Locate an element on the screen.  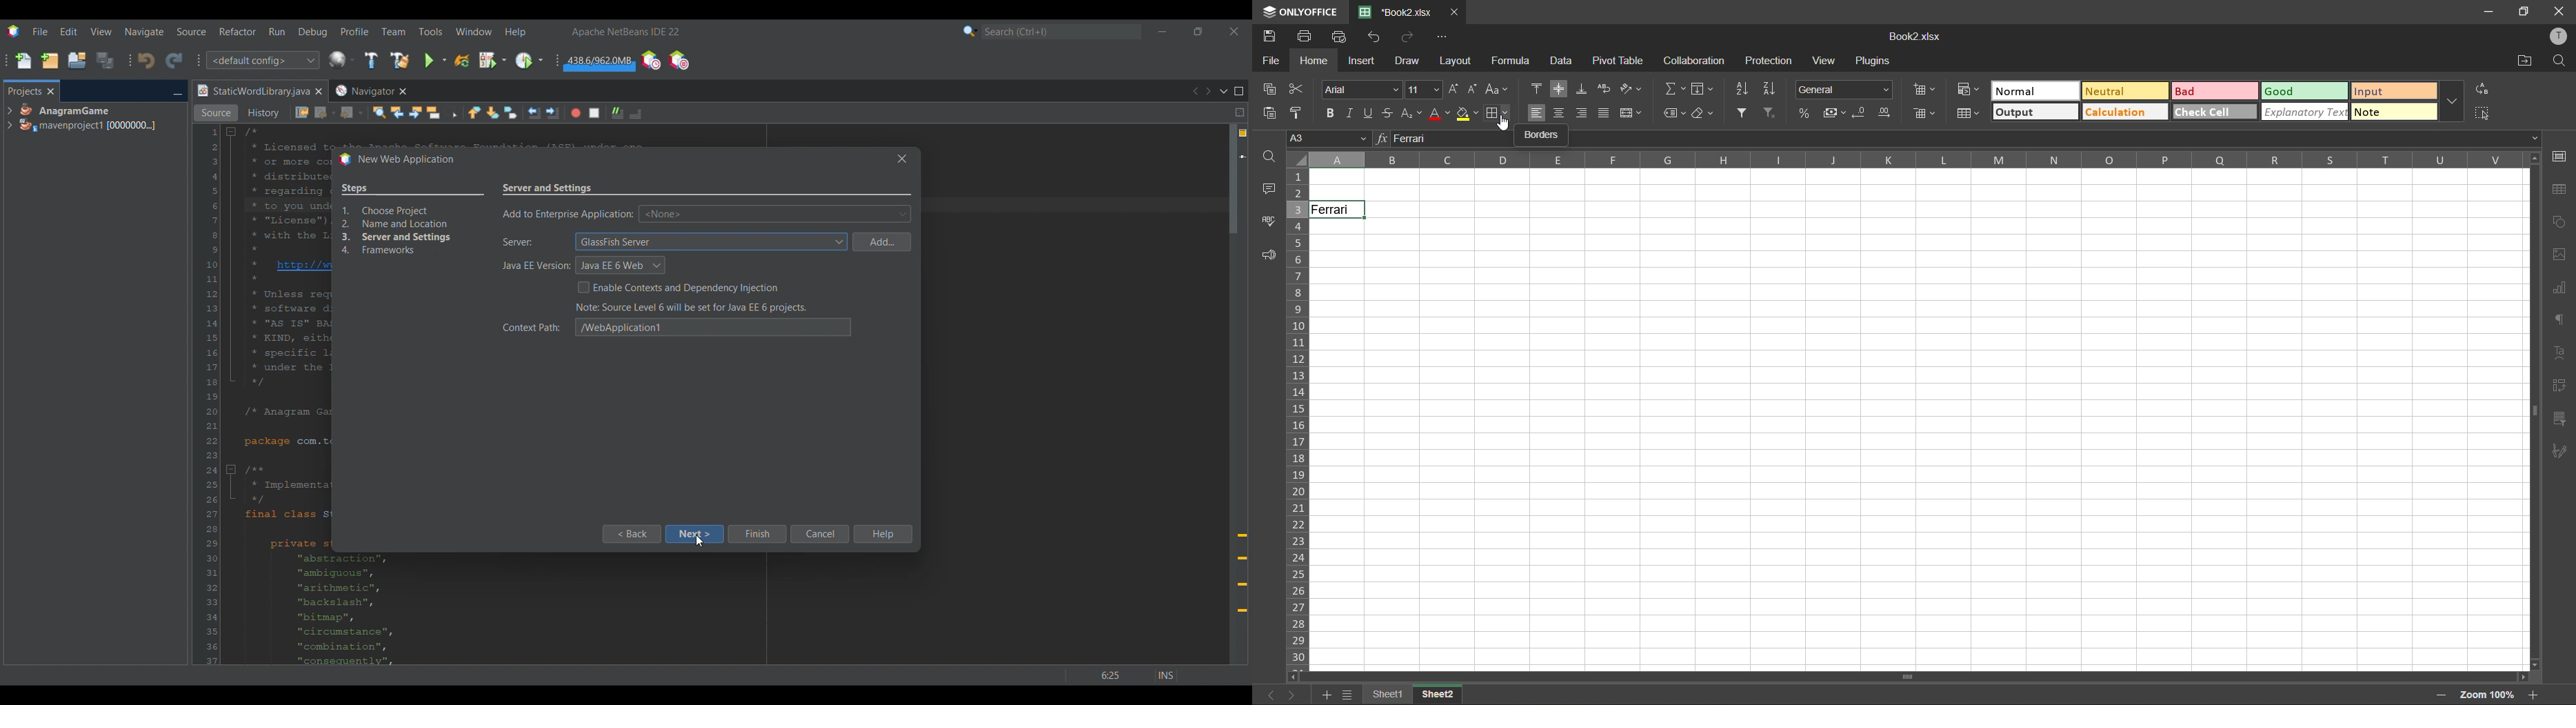
images is located at coordinates (2557, 255).